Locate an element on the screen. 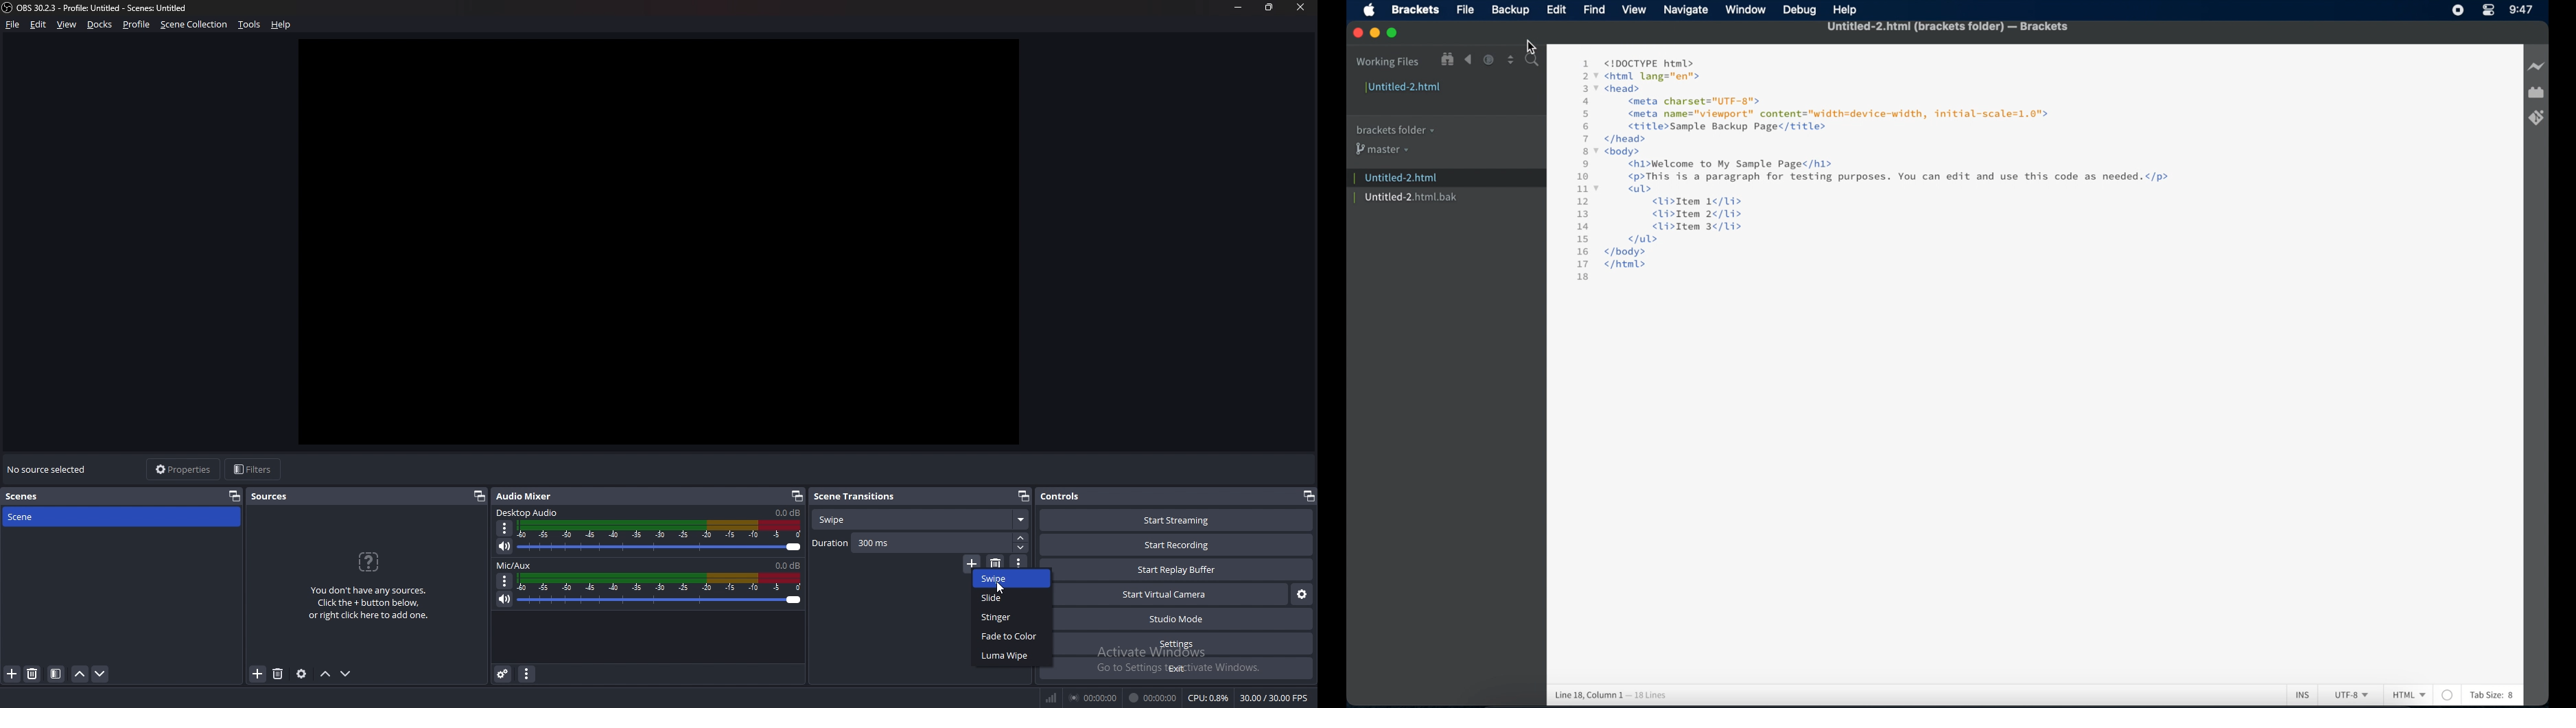  volume adjust is located at coordinates (661, 537).